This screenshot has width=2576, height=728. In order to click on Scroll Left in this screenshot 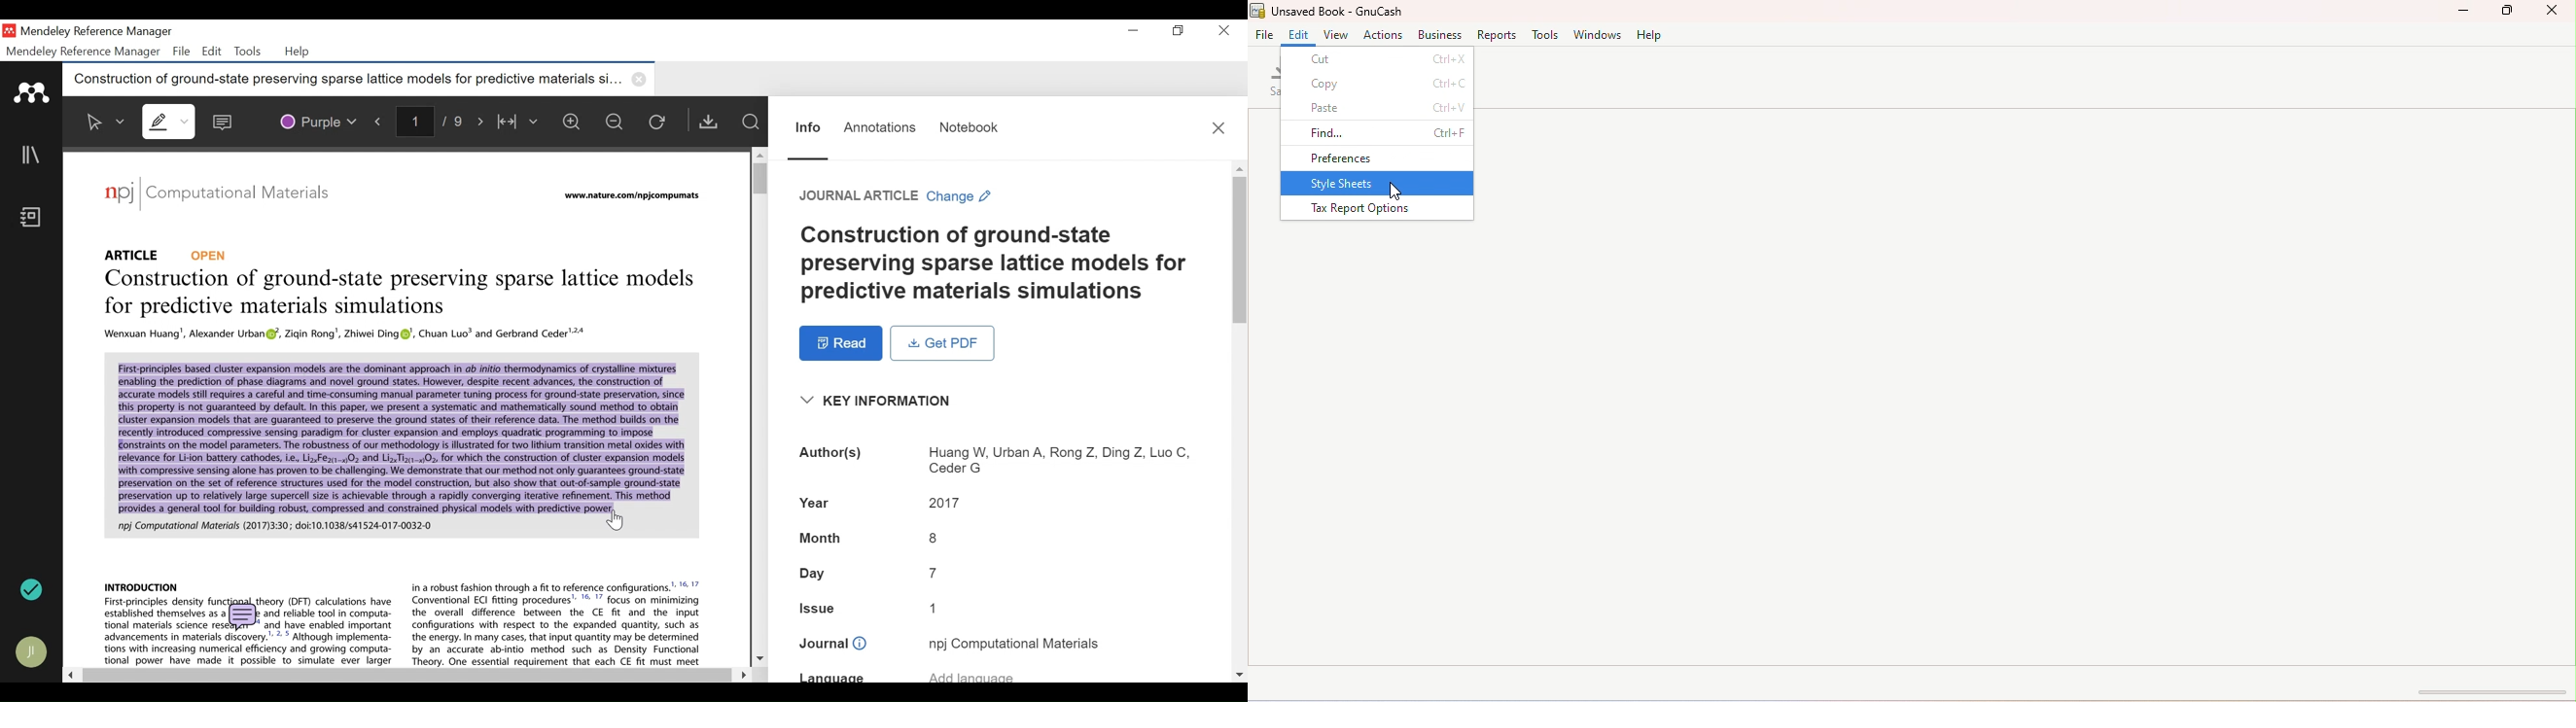, I will do `click(69, 674)`.